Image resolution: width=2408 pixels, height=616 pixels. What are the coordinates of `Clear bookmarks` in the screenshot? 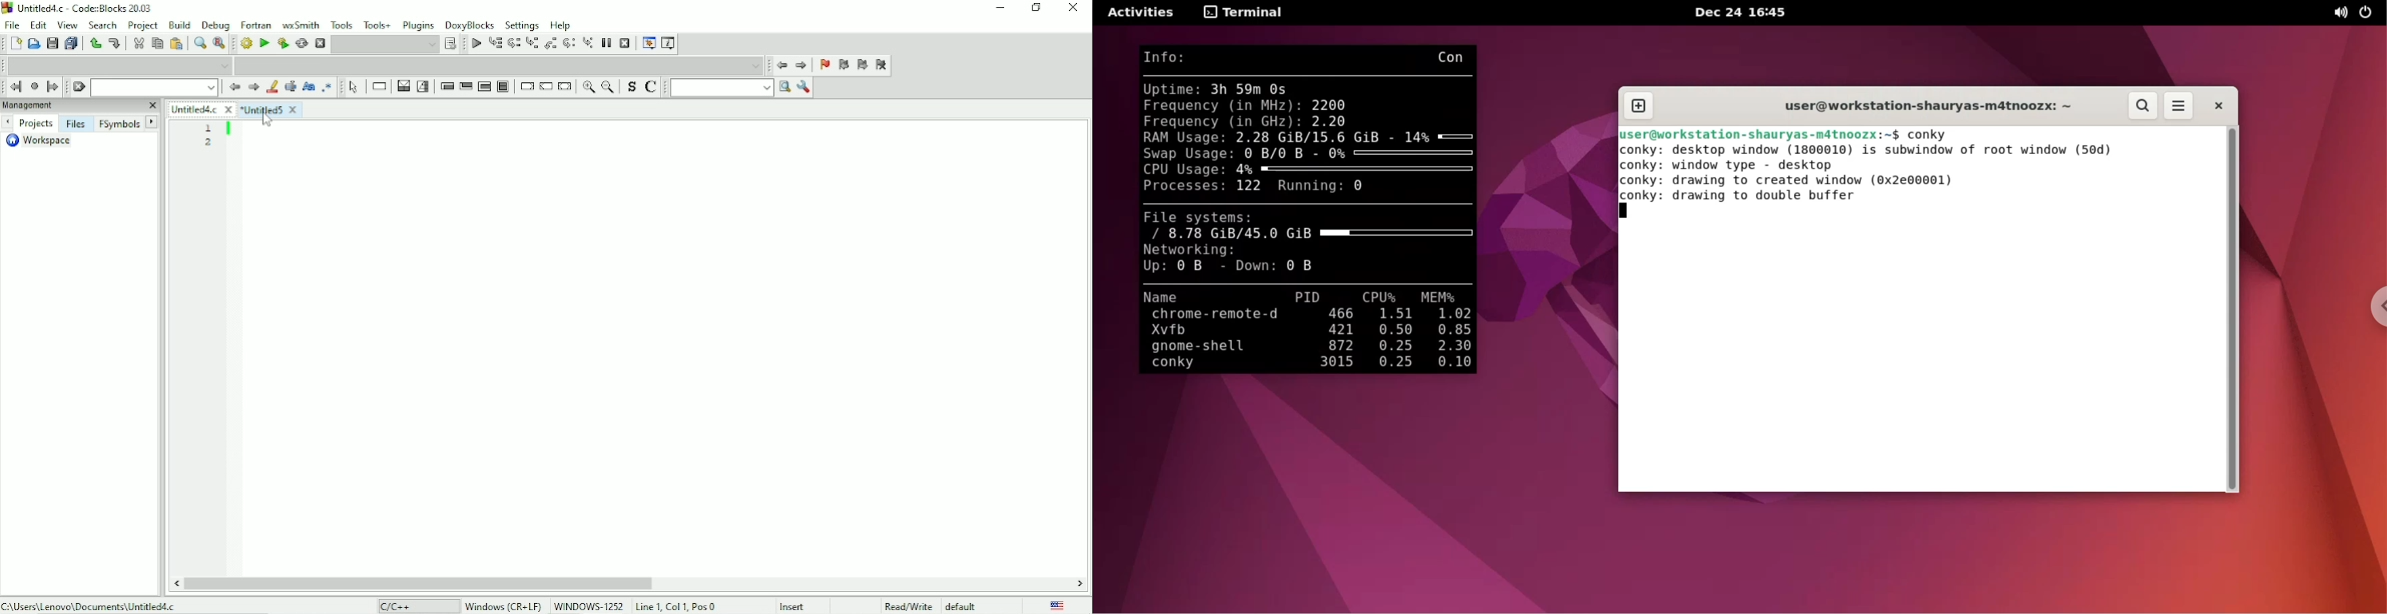 It's located at (883, 66).